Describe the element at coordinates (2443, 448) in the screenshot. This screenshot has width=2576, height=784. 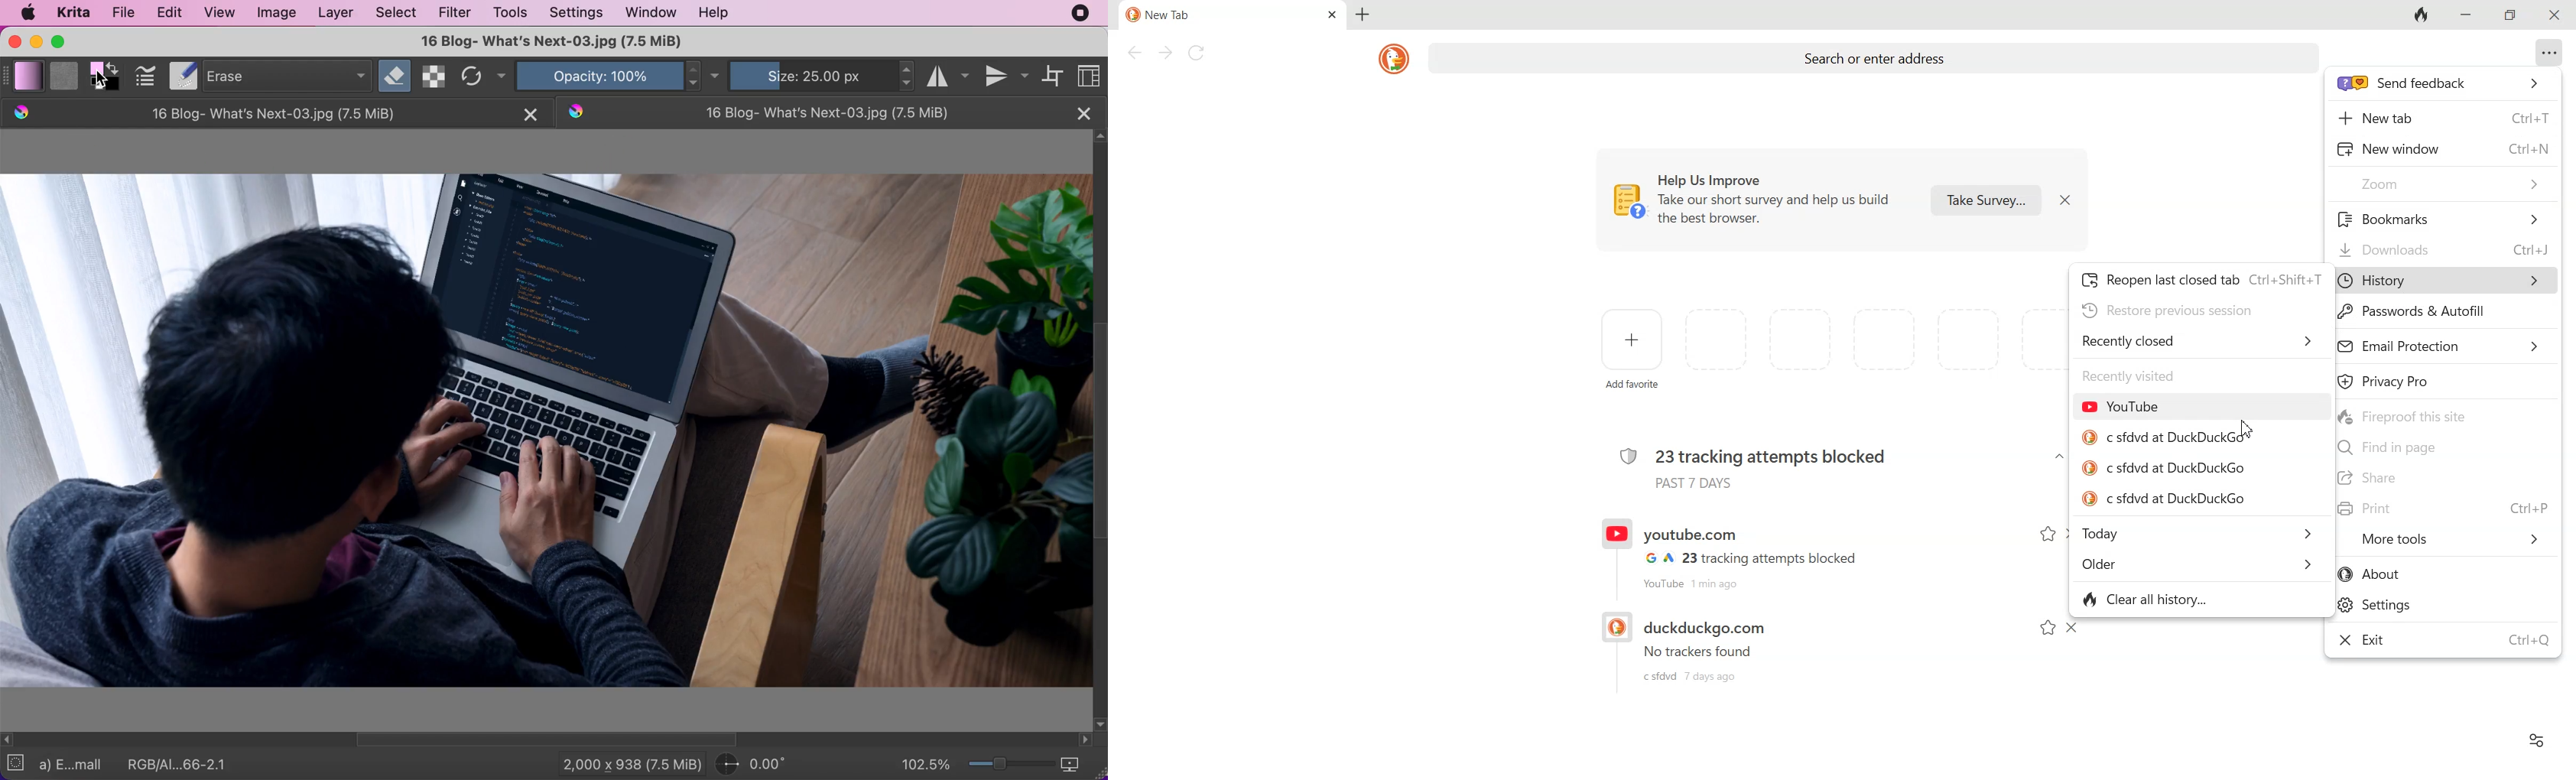
I see `Find in page` at that location.